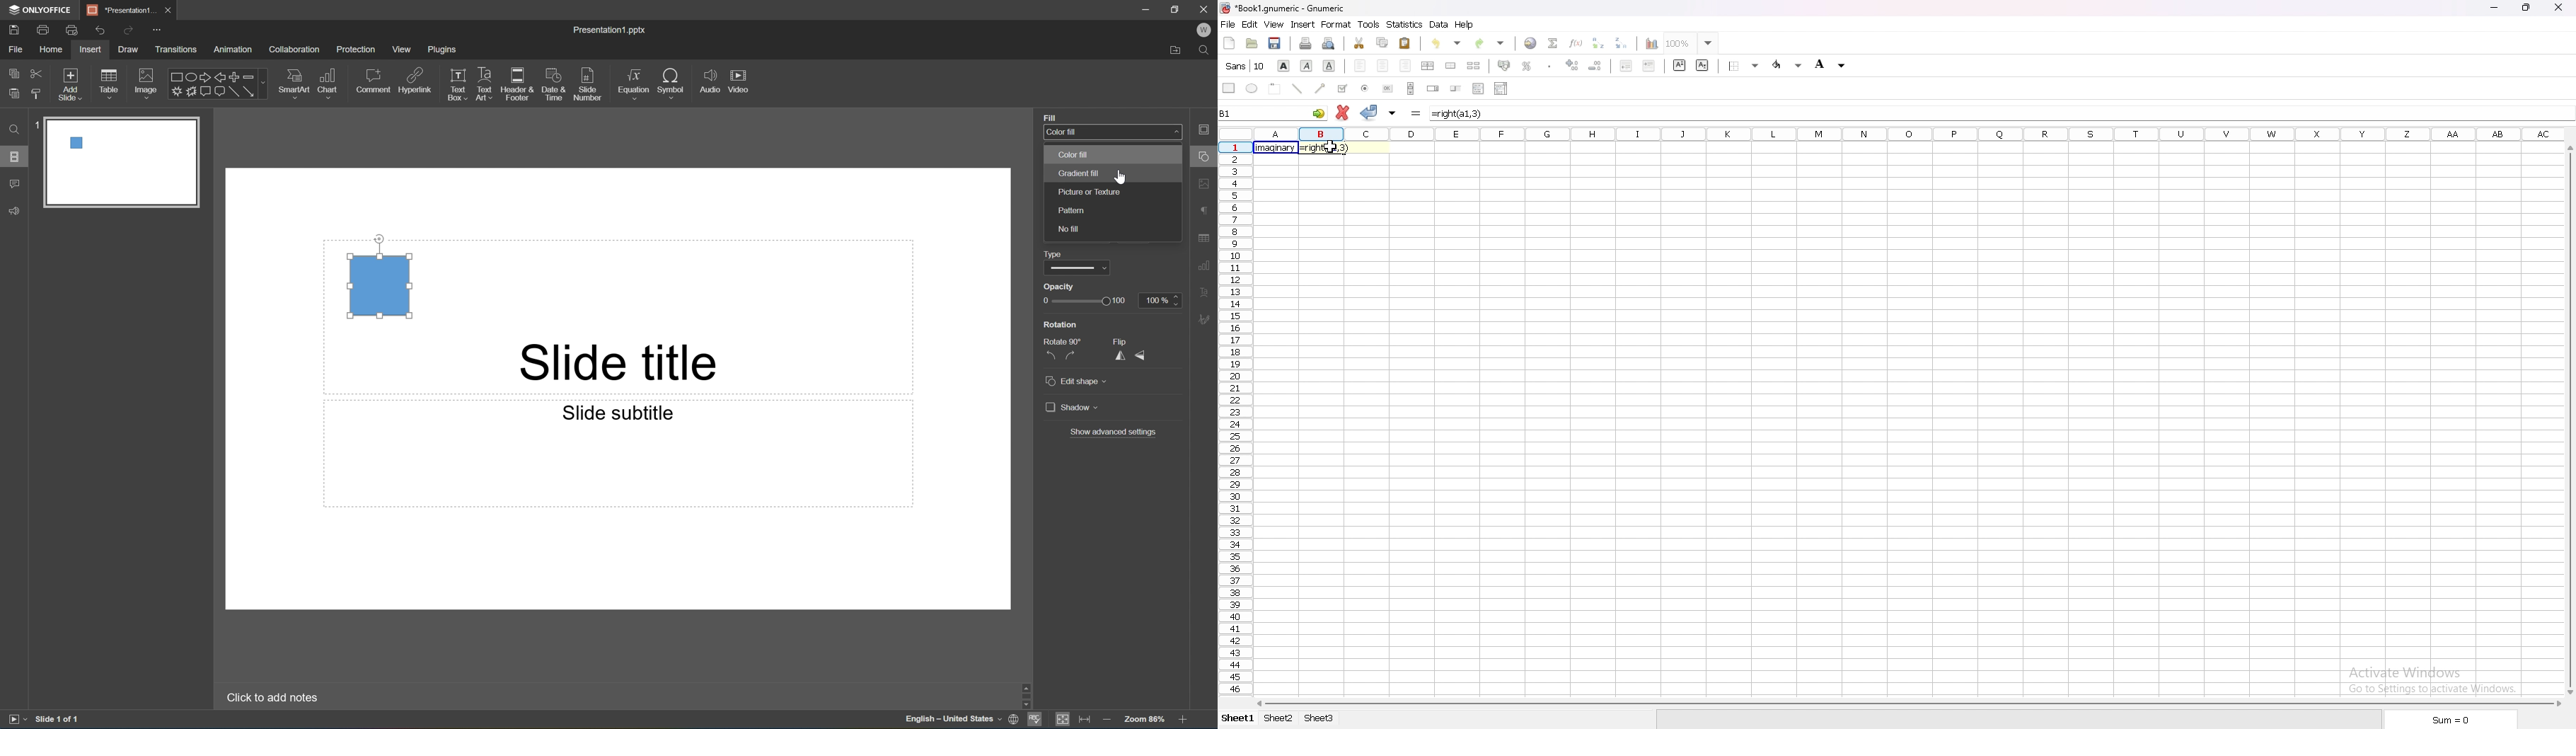 This screenshot has height=756, width=2576. Describe the element at coordinates (234, 92) in the screenshot. I see `Rectangle` at that location.